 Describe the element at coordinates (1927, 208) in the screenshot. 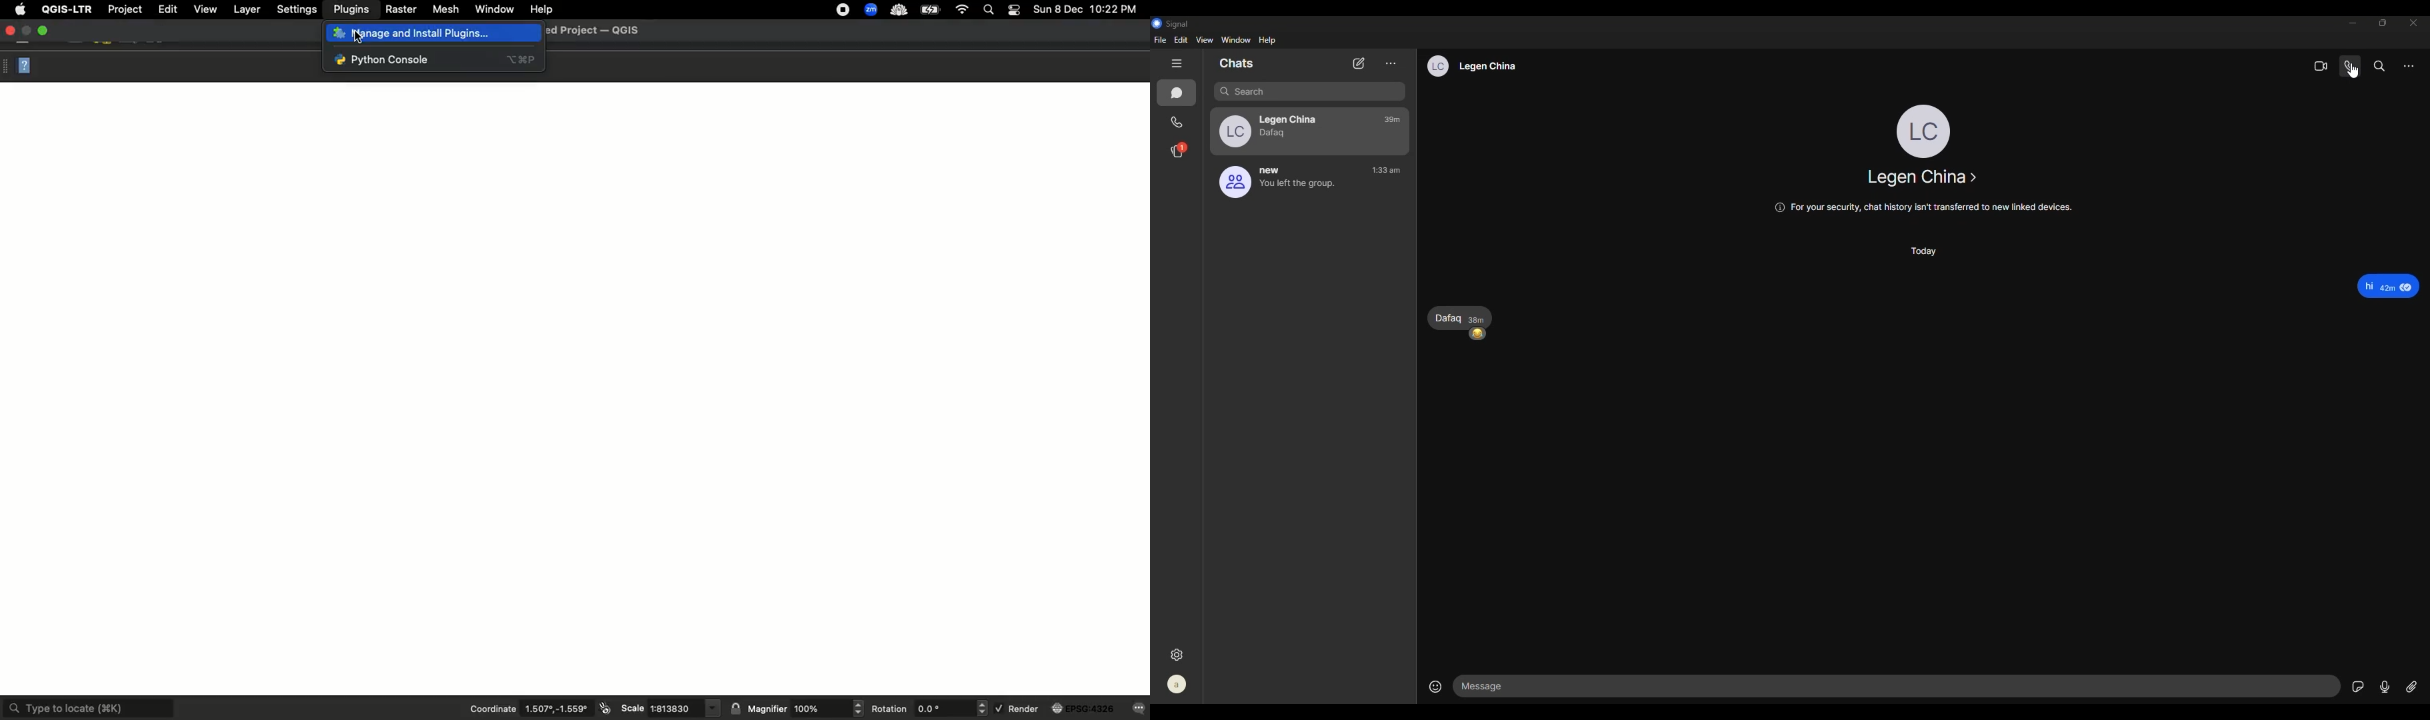

I see `For your security, chat history isn't transferred to new linked devices.` at that location.